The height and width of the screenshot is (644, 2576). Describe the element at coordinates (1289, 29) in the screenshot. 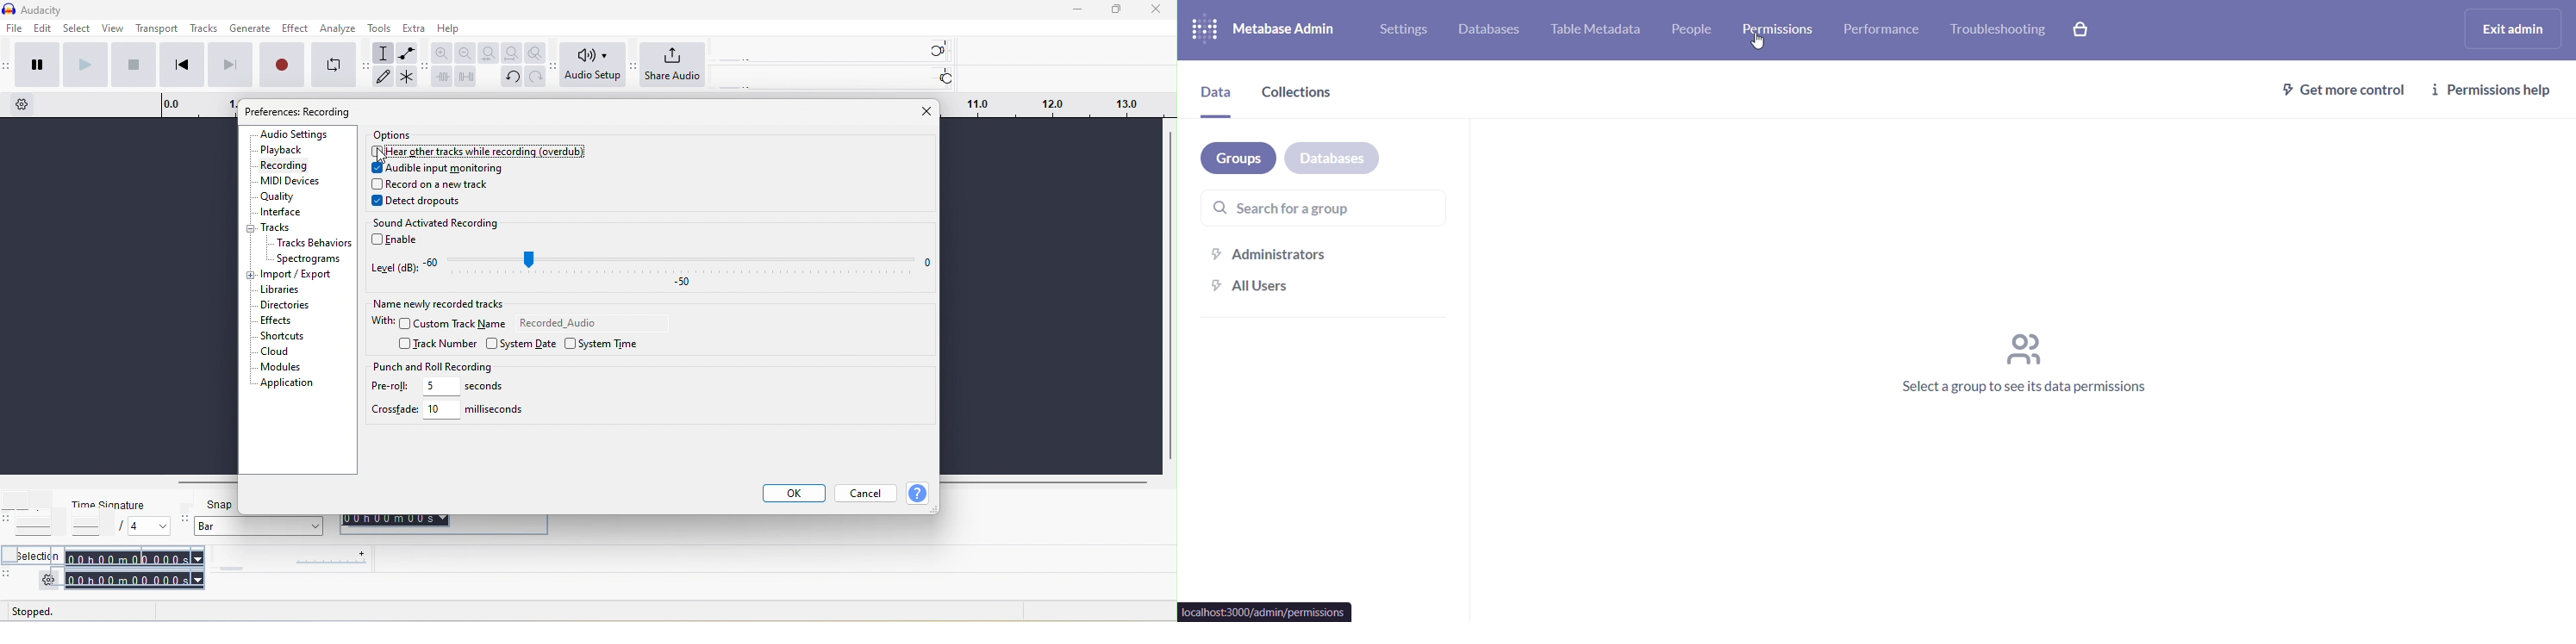

I see `metabase admin` at that location.